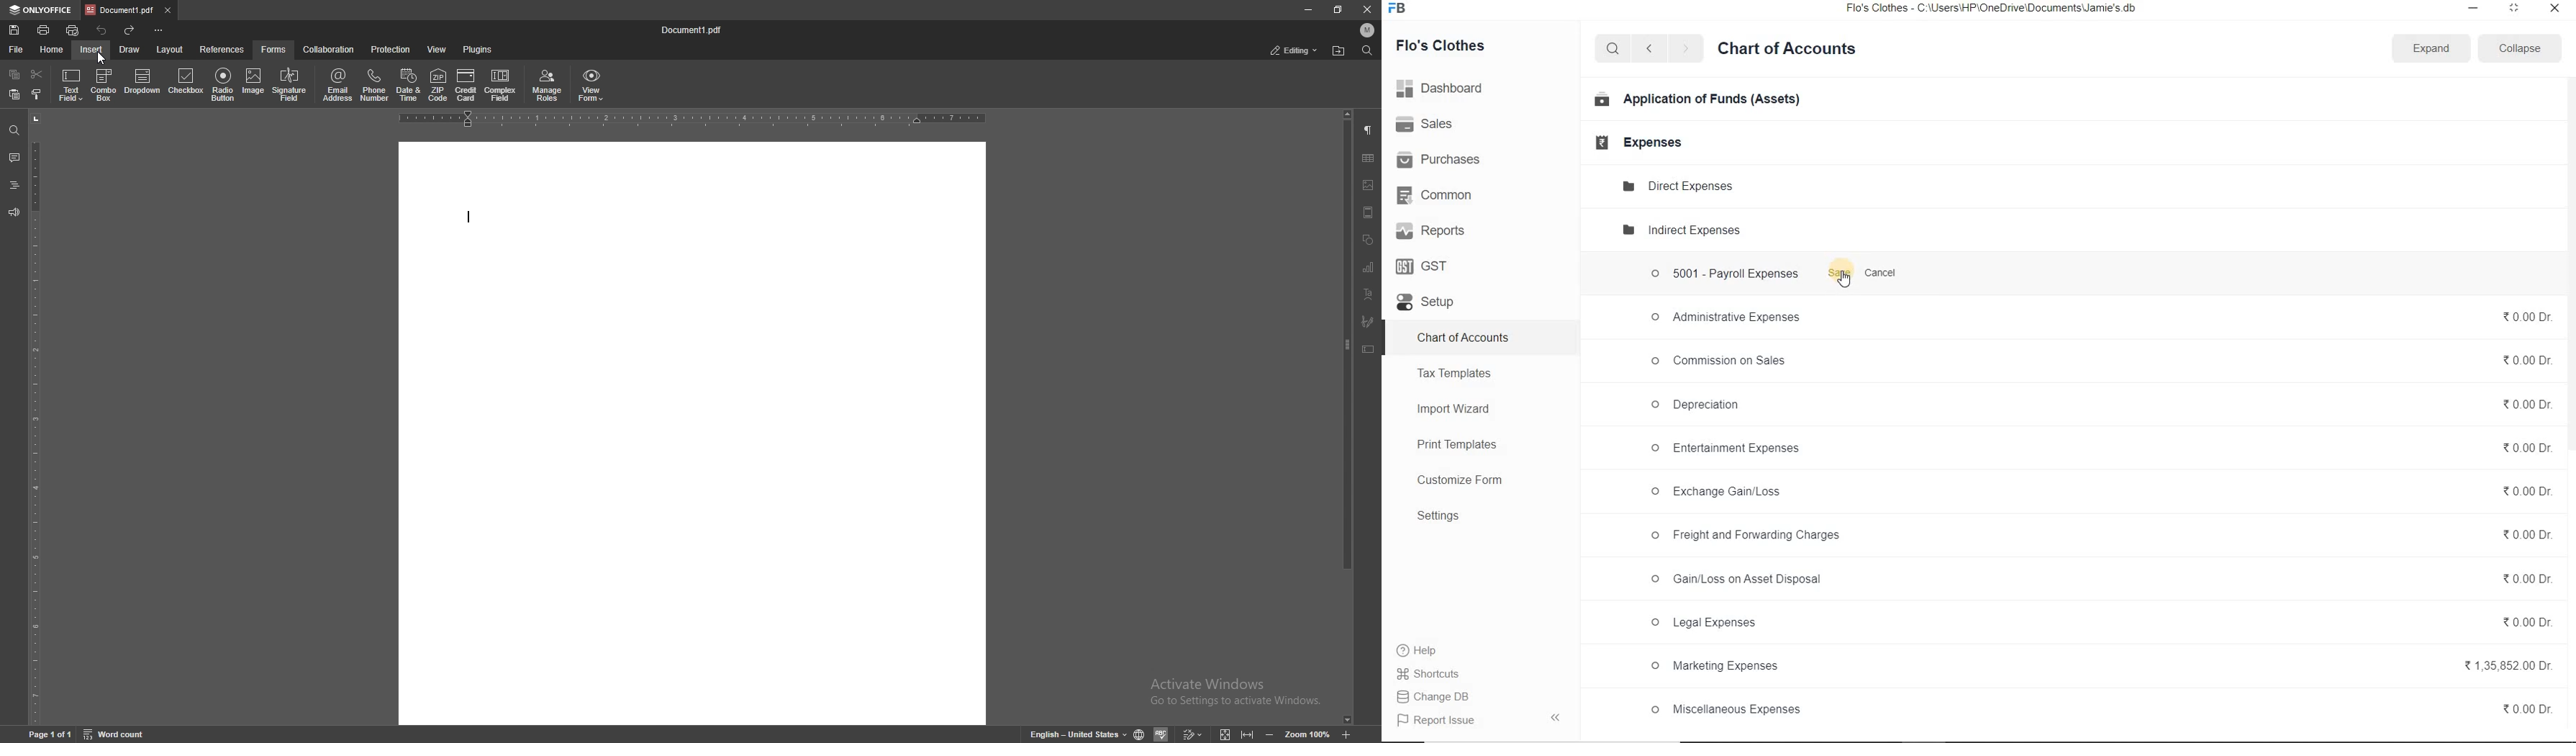 The height and width of the screenshot is (756, 2576). Describe the element at coordinates (1225, 733) in the screenshot. I see `fit to screen` at that location.